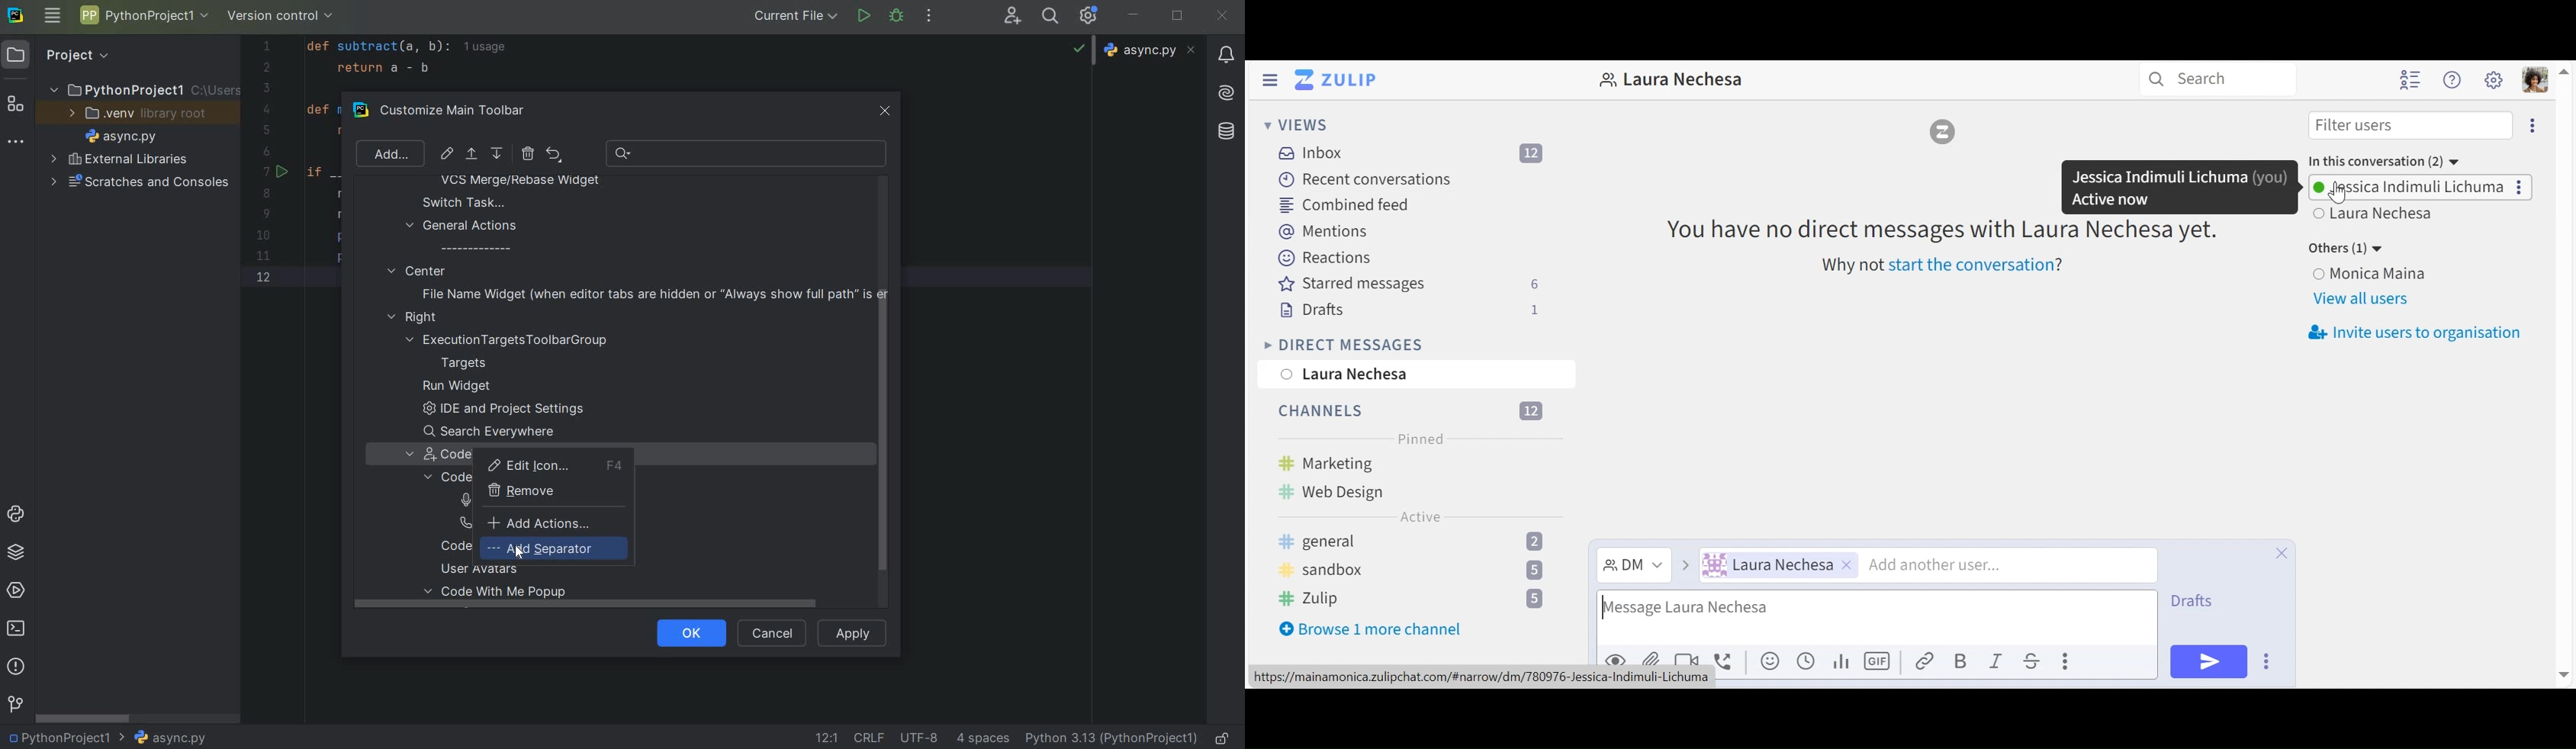 The image size is (2576, 756). What do you see at coordinates (1178, 14) in the screenshot?
I see `RESTORE DOWN` at bounding box center [1178, 14].